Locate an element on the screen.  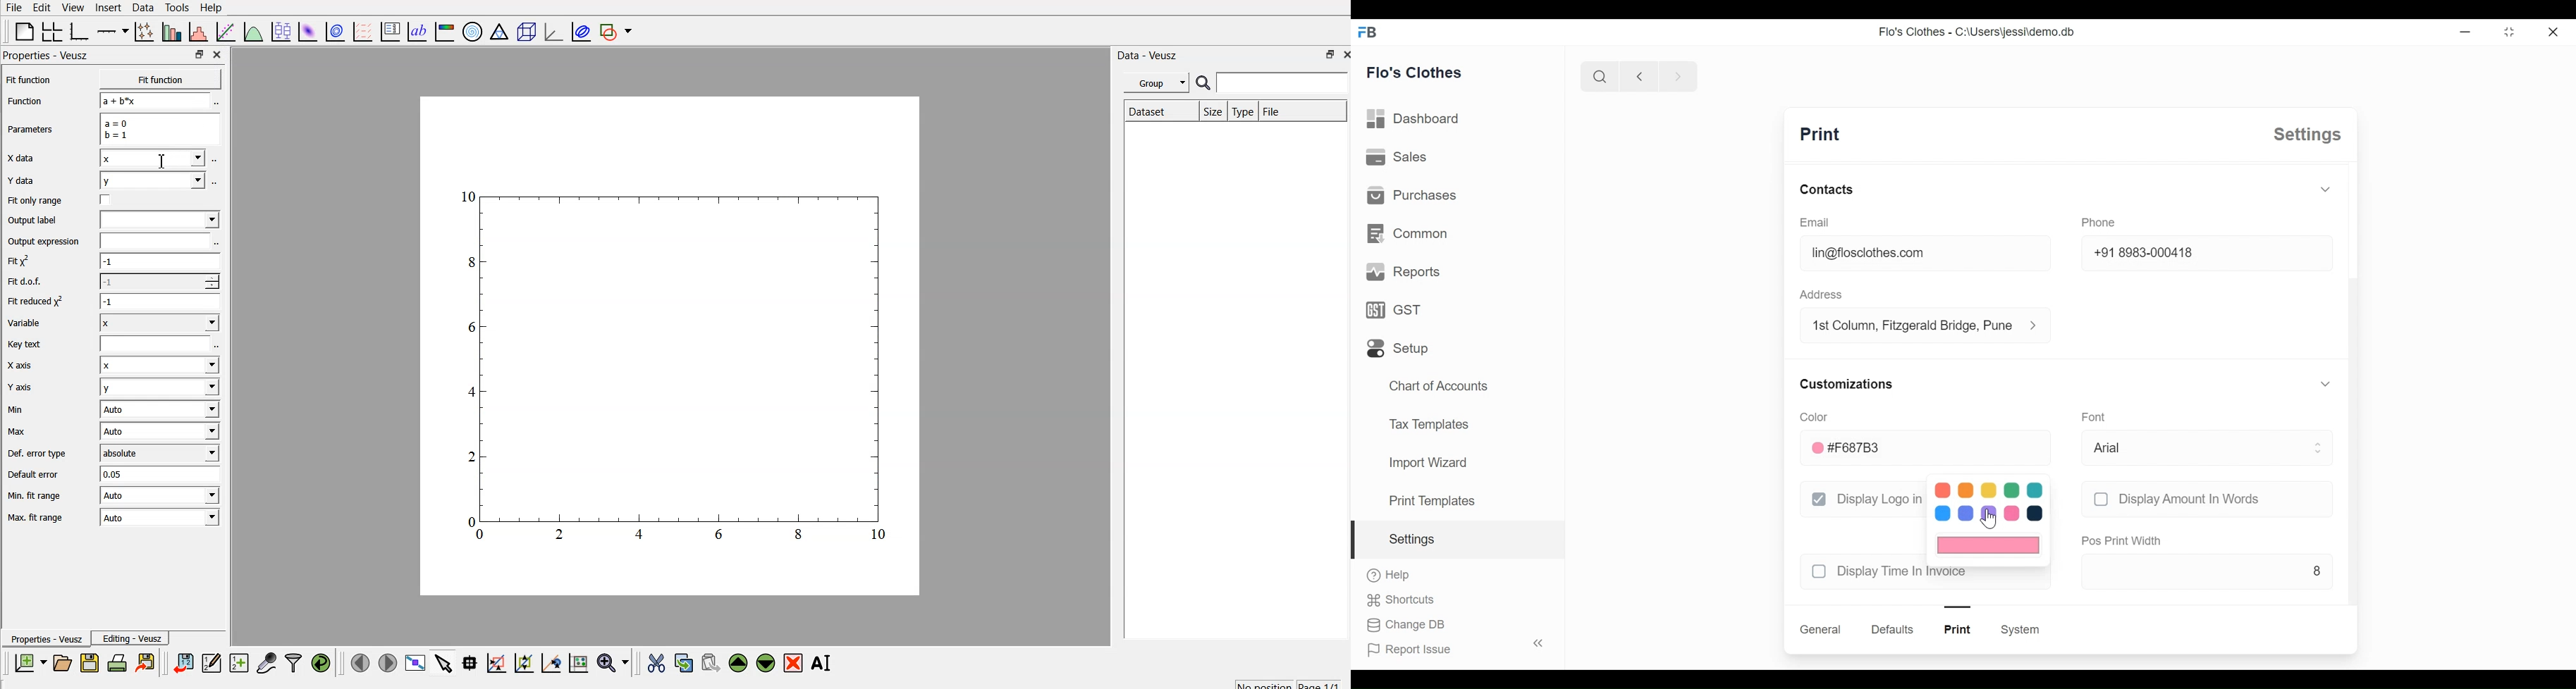
settings is located at coordinates (2308, 135).